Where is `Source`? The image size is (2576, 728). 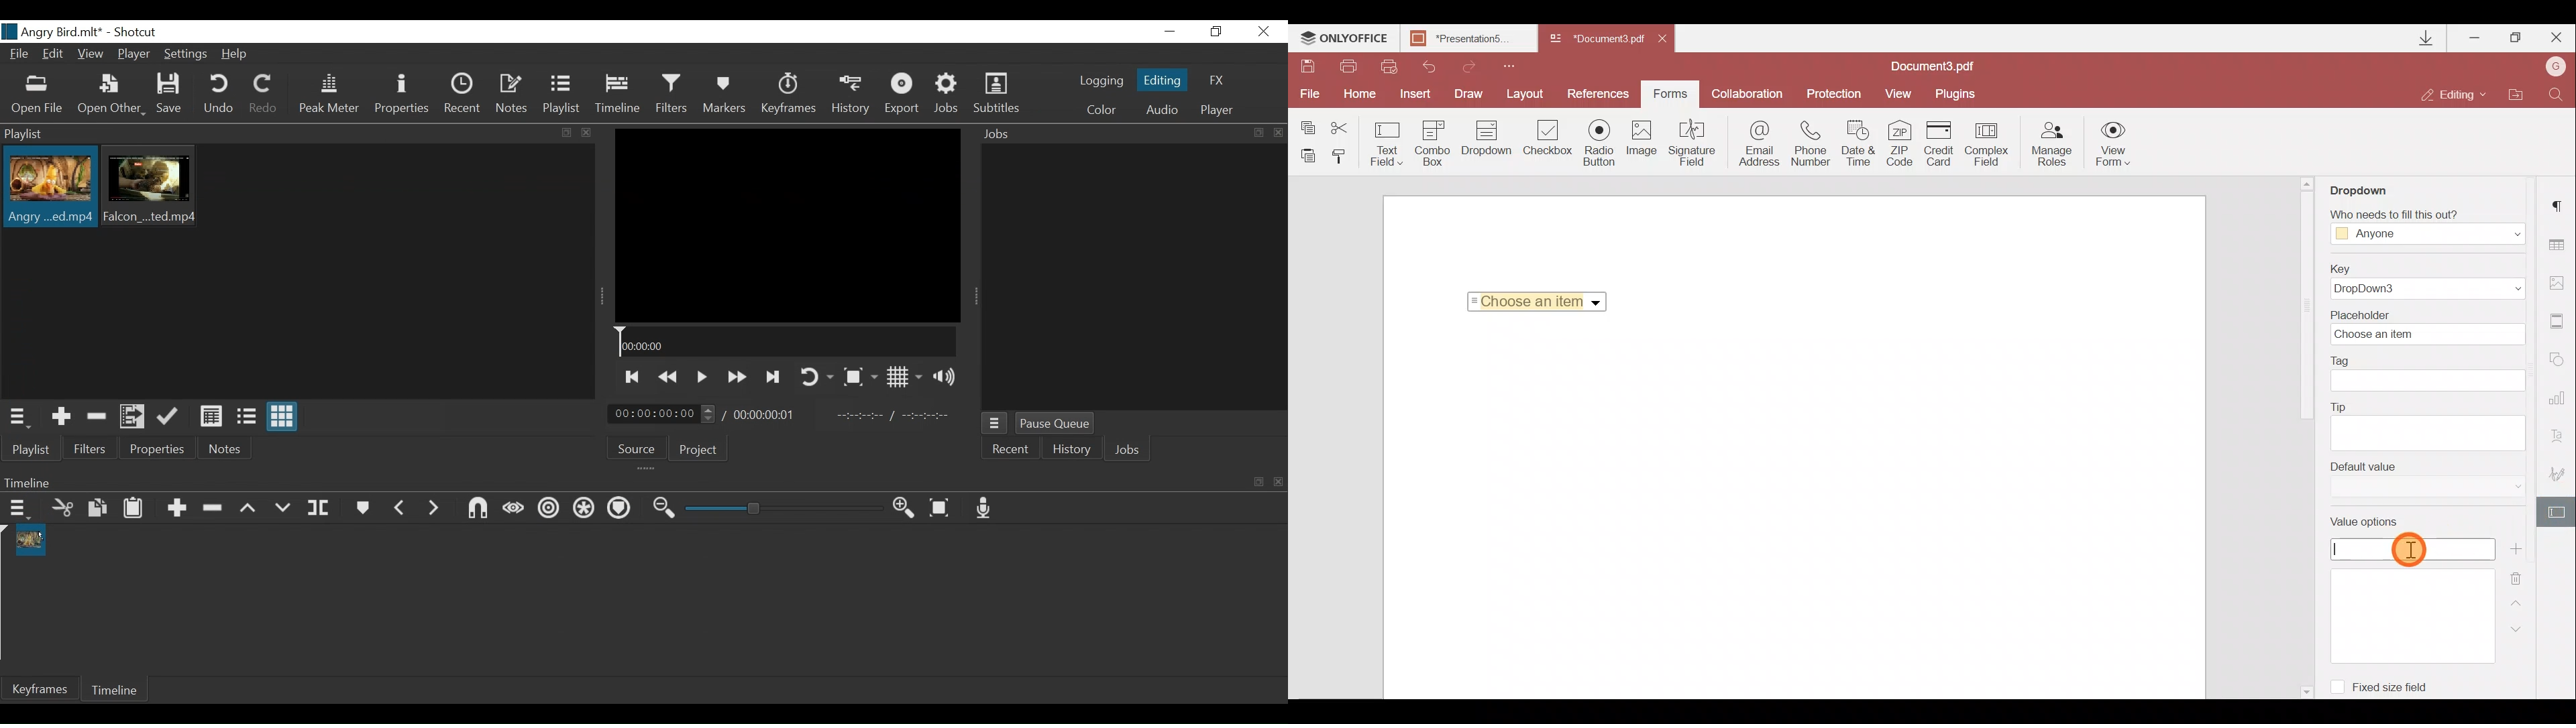
Source is located at coordinates (635, 447).